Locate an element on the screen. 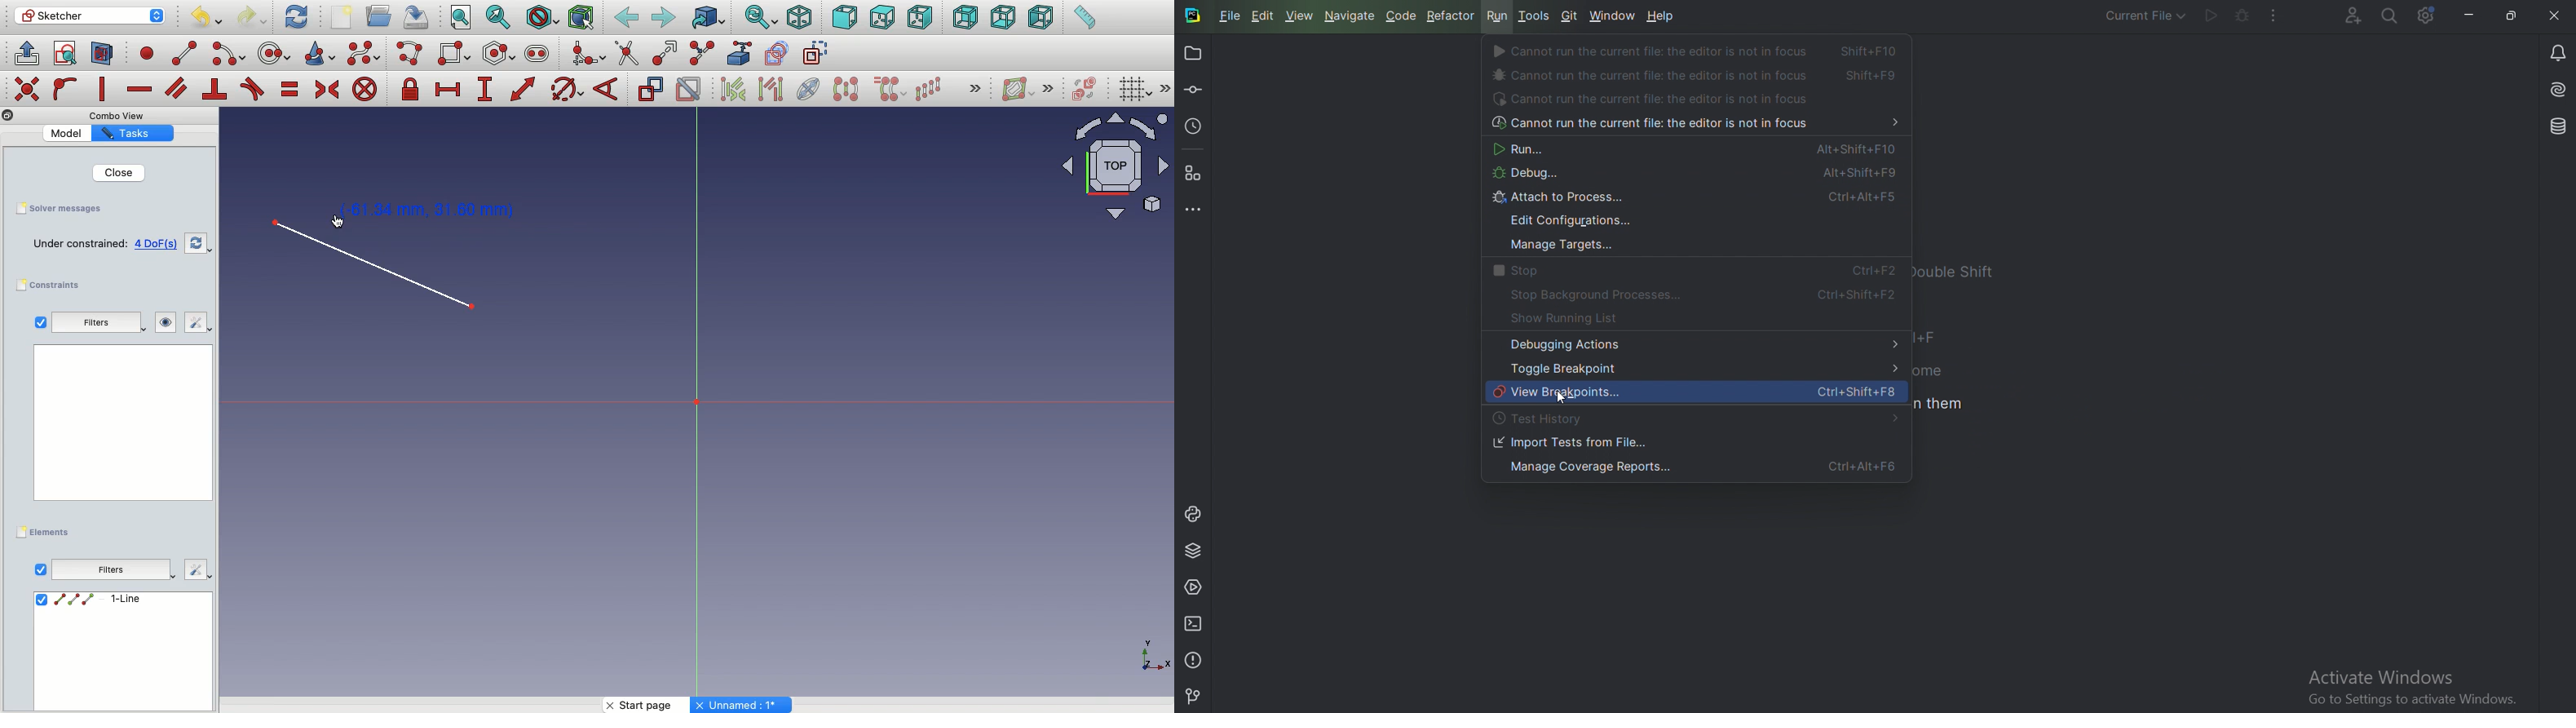  Edit is located at coordinates (197, 323).